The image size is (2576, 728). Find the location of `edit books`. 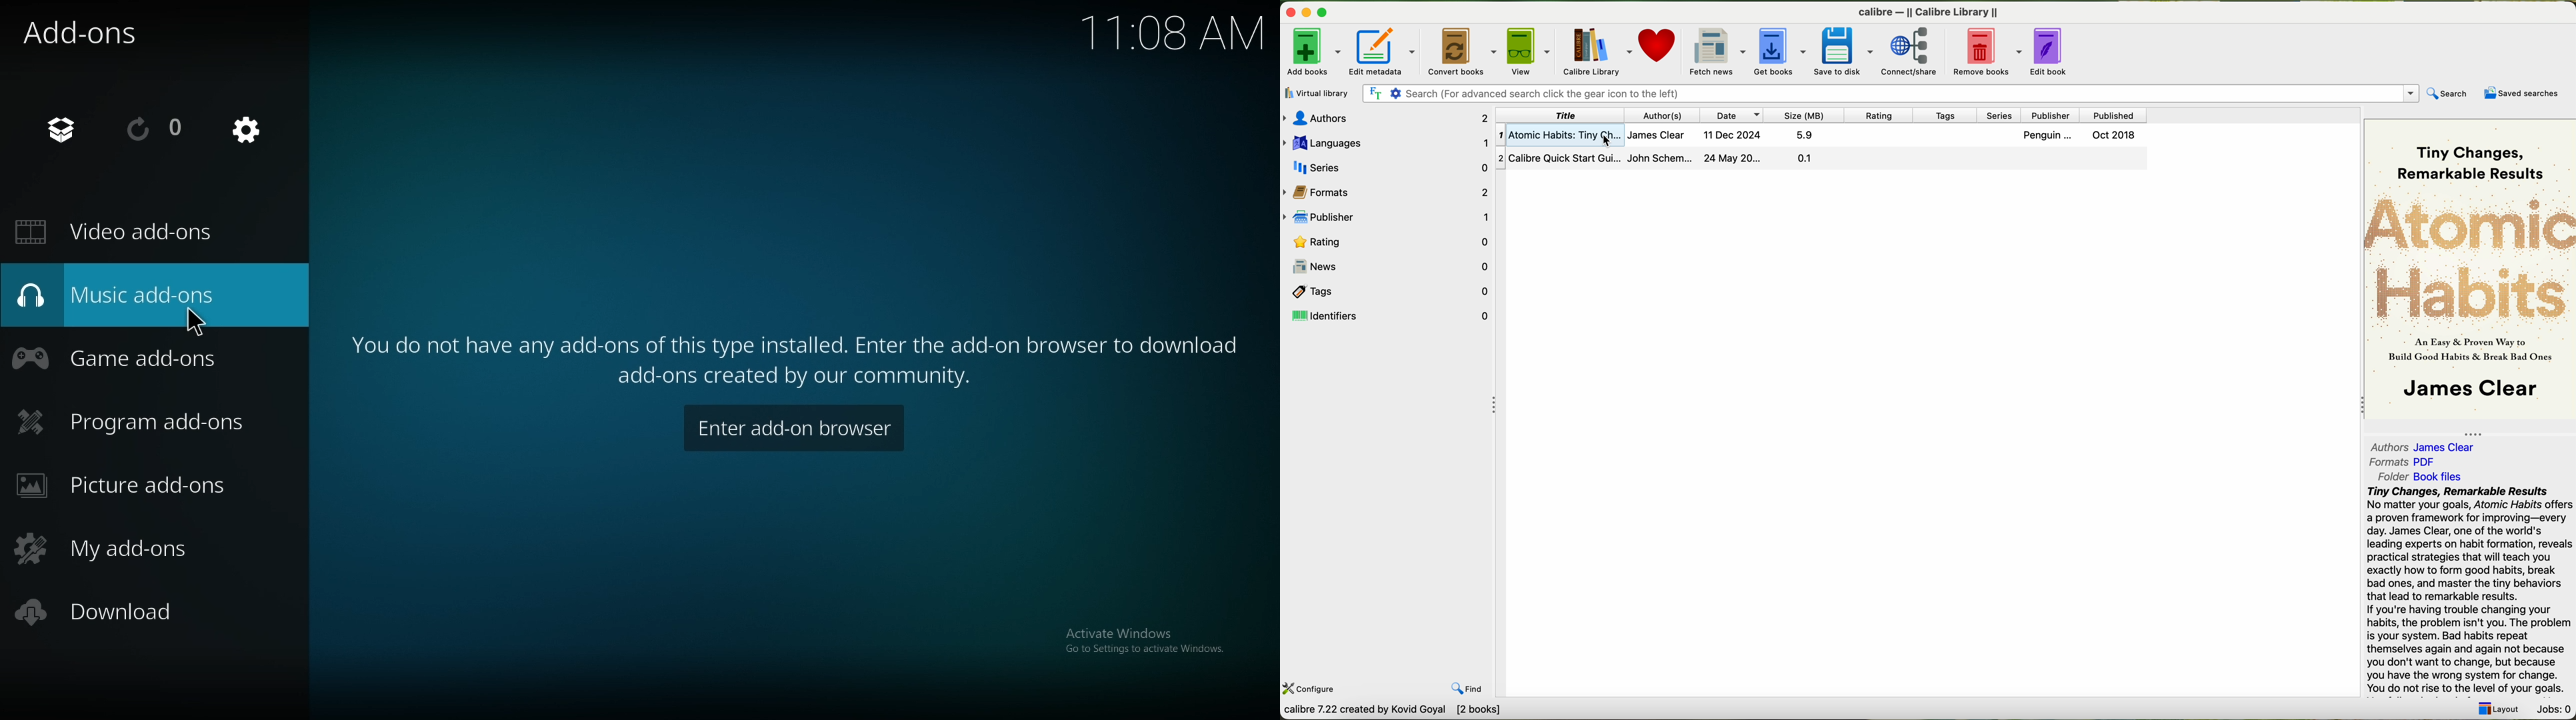

edit books is located at coordinates (2051, 52).